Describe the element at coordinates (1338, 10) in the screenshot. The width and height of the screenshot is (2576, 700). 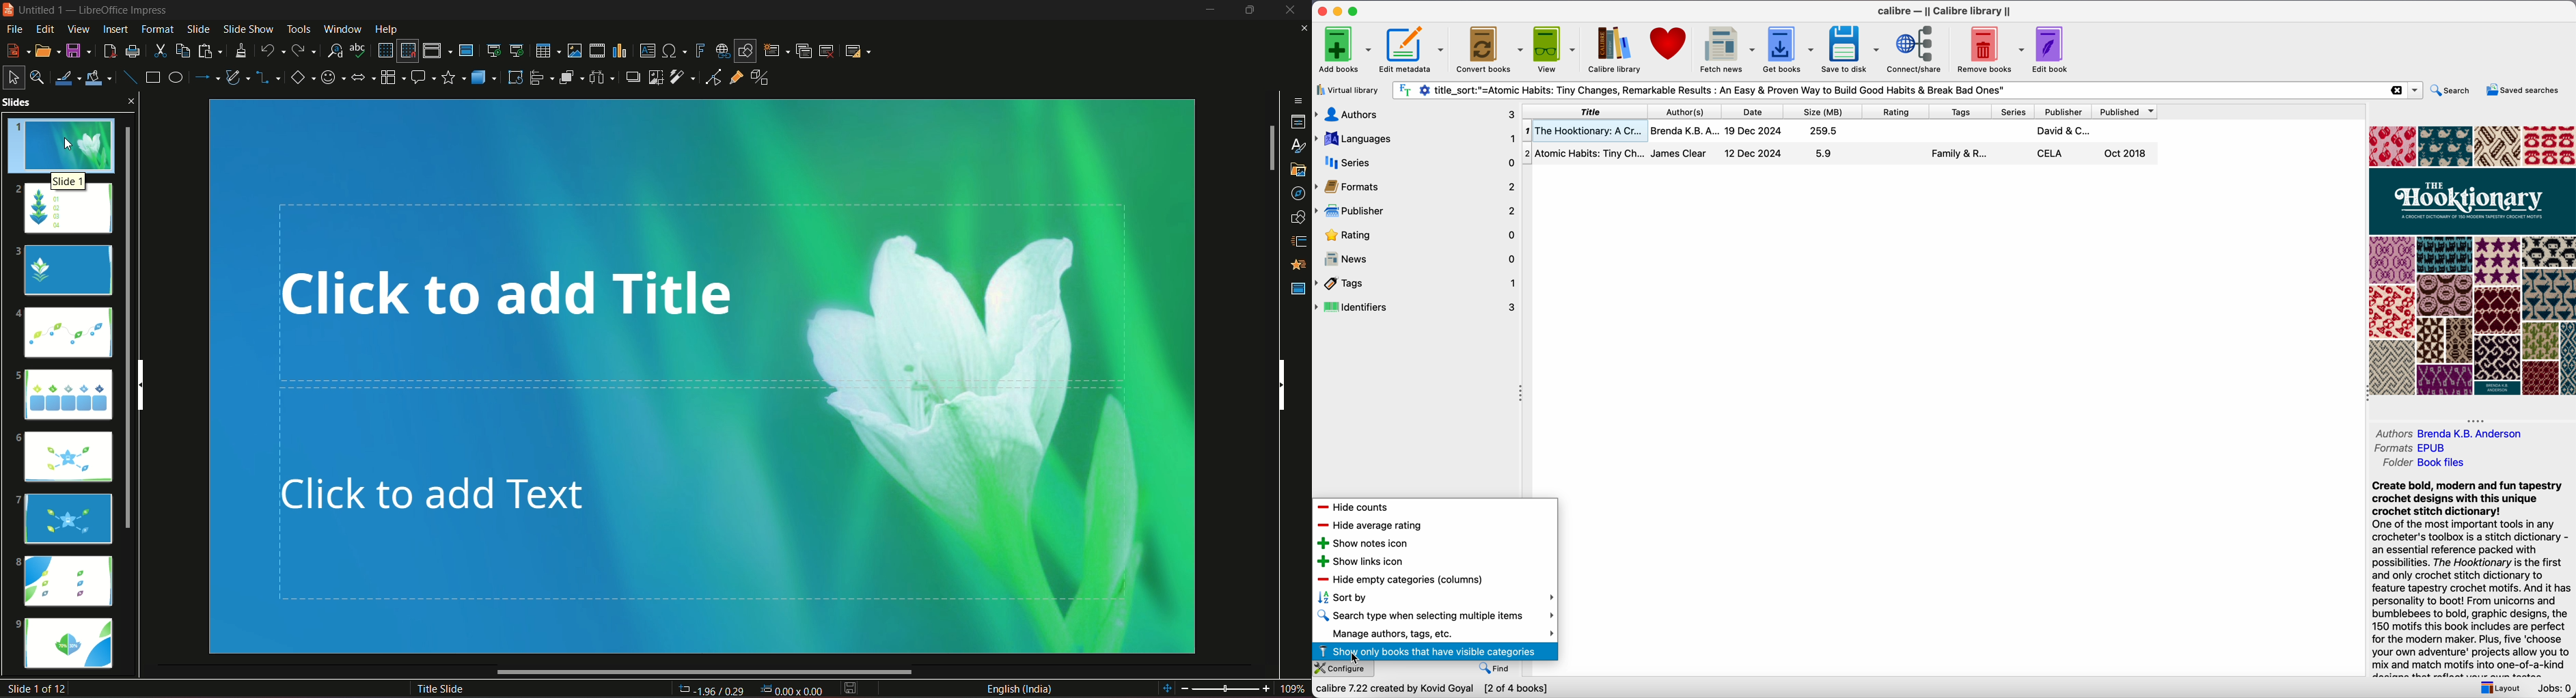
I see `minimize` at that location.